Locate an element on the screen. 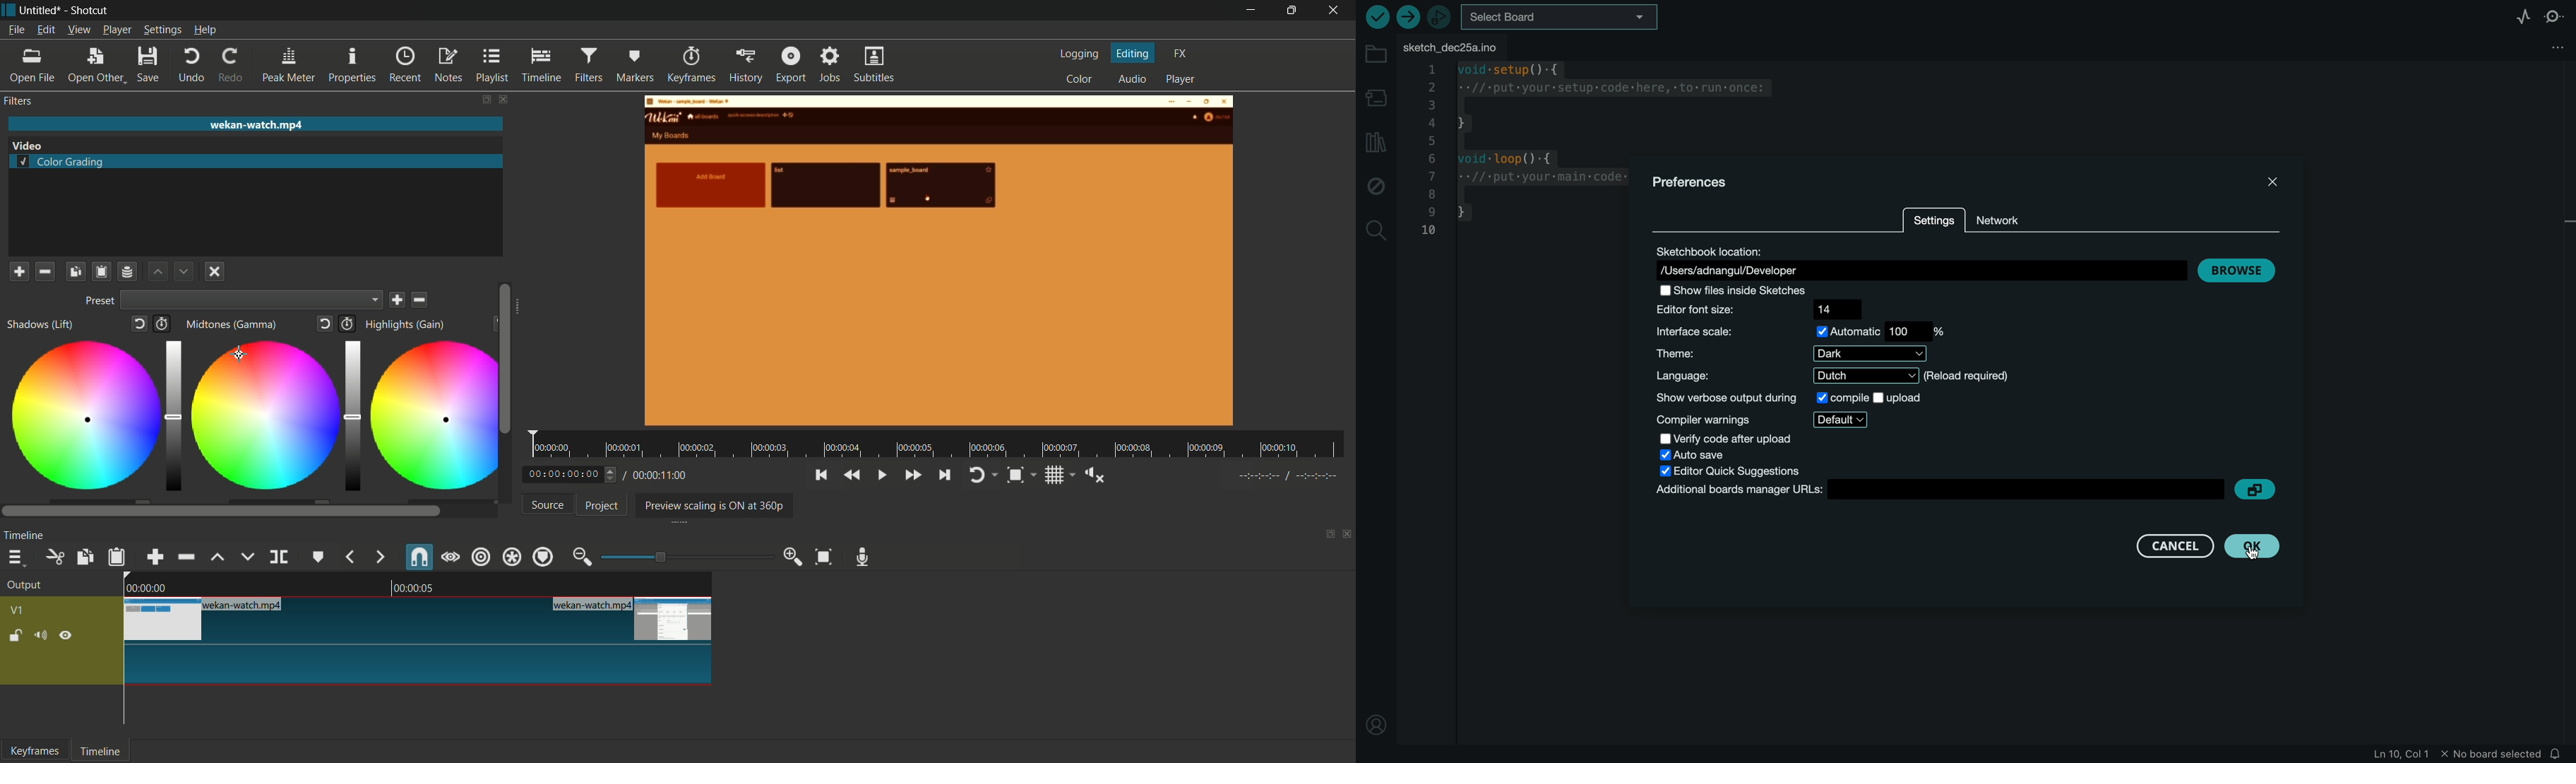 The image size is (2576, 784). recent is located at coordinates (405, 65).